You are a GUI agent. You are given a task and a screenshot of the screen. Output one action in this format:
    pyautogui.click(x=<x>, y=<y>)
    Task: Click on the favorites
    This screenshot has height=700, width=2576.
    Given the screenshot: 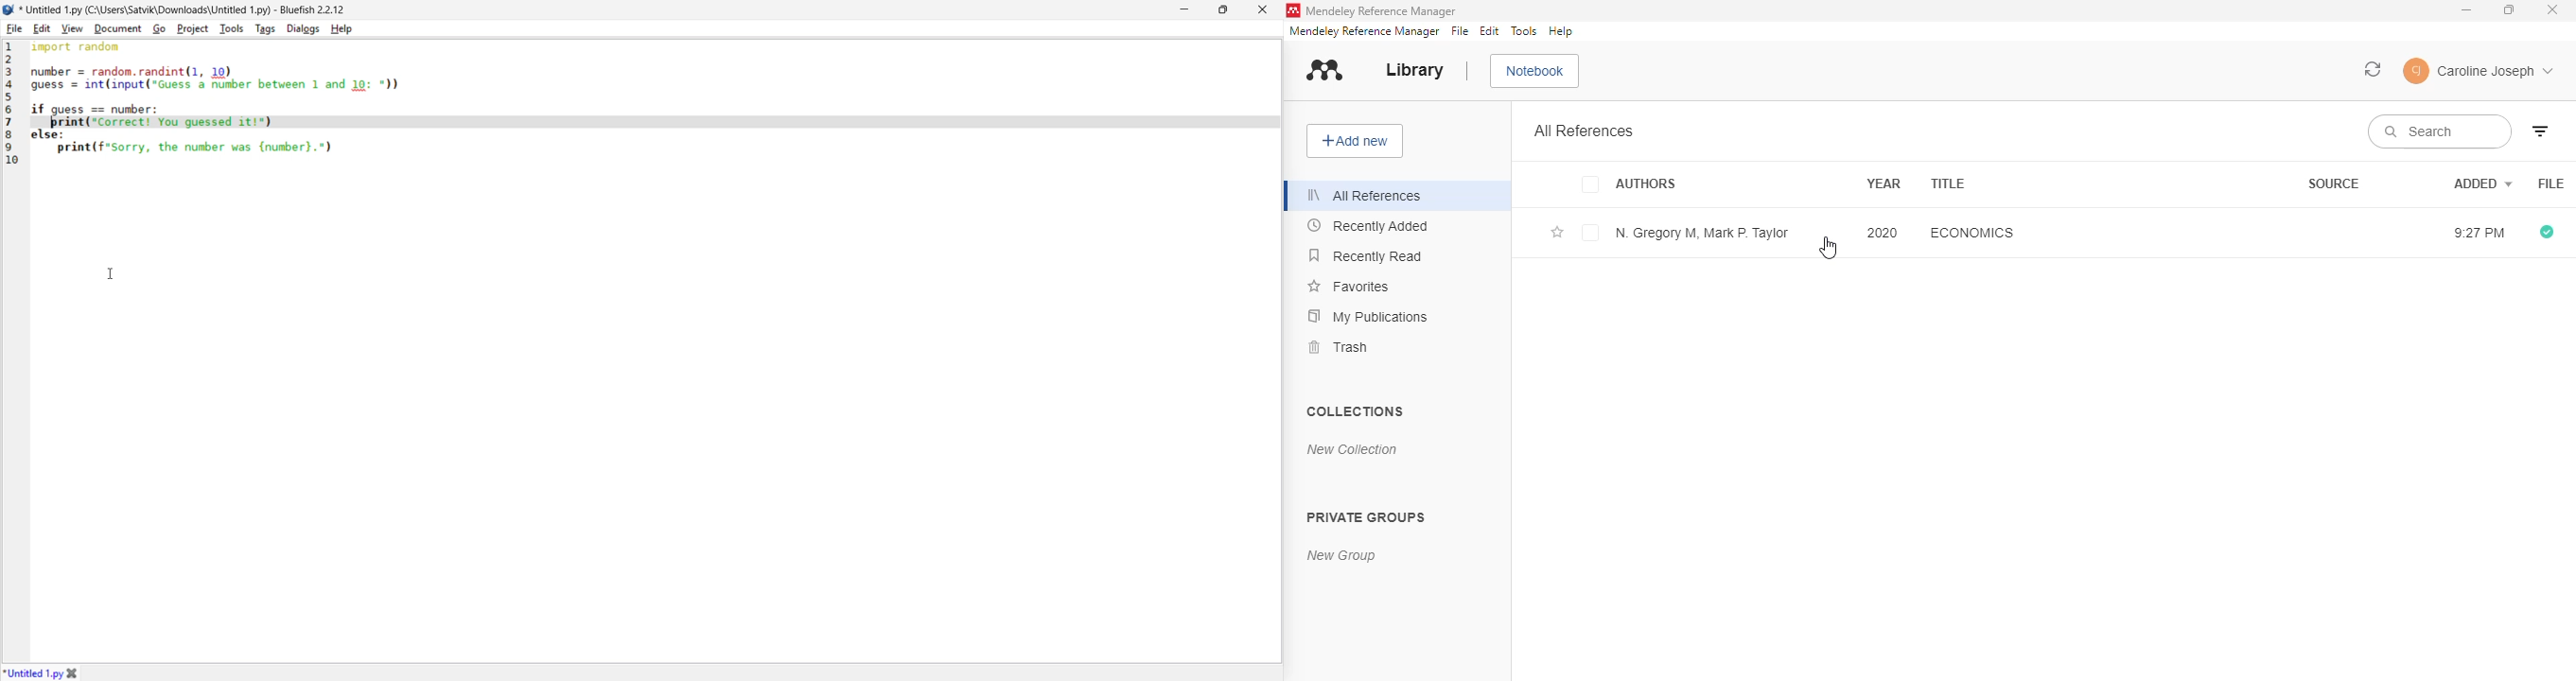 What is the action you would take?
    pyautogui.click(x=1349, y=286)
    